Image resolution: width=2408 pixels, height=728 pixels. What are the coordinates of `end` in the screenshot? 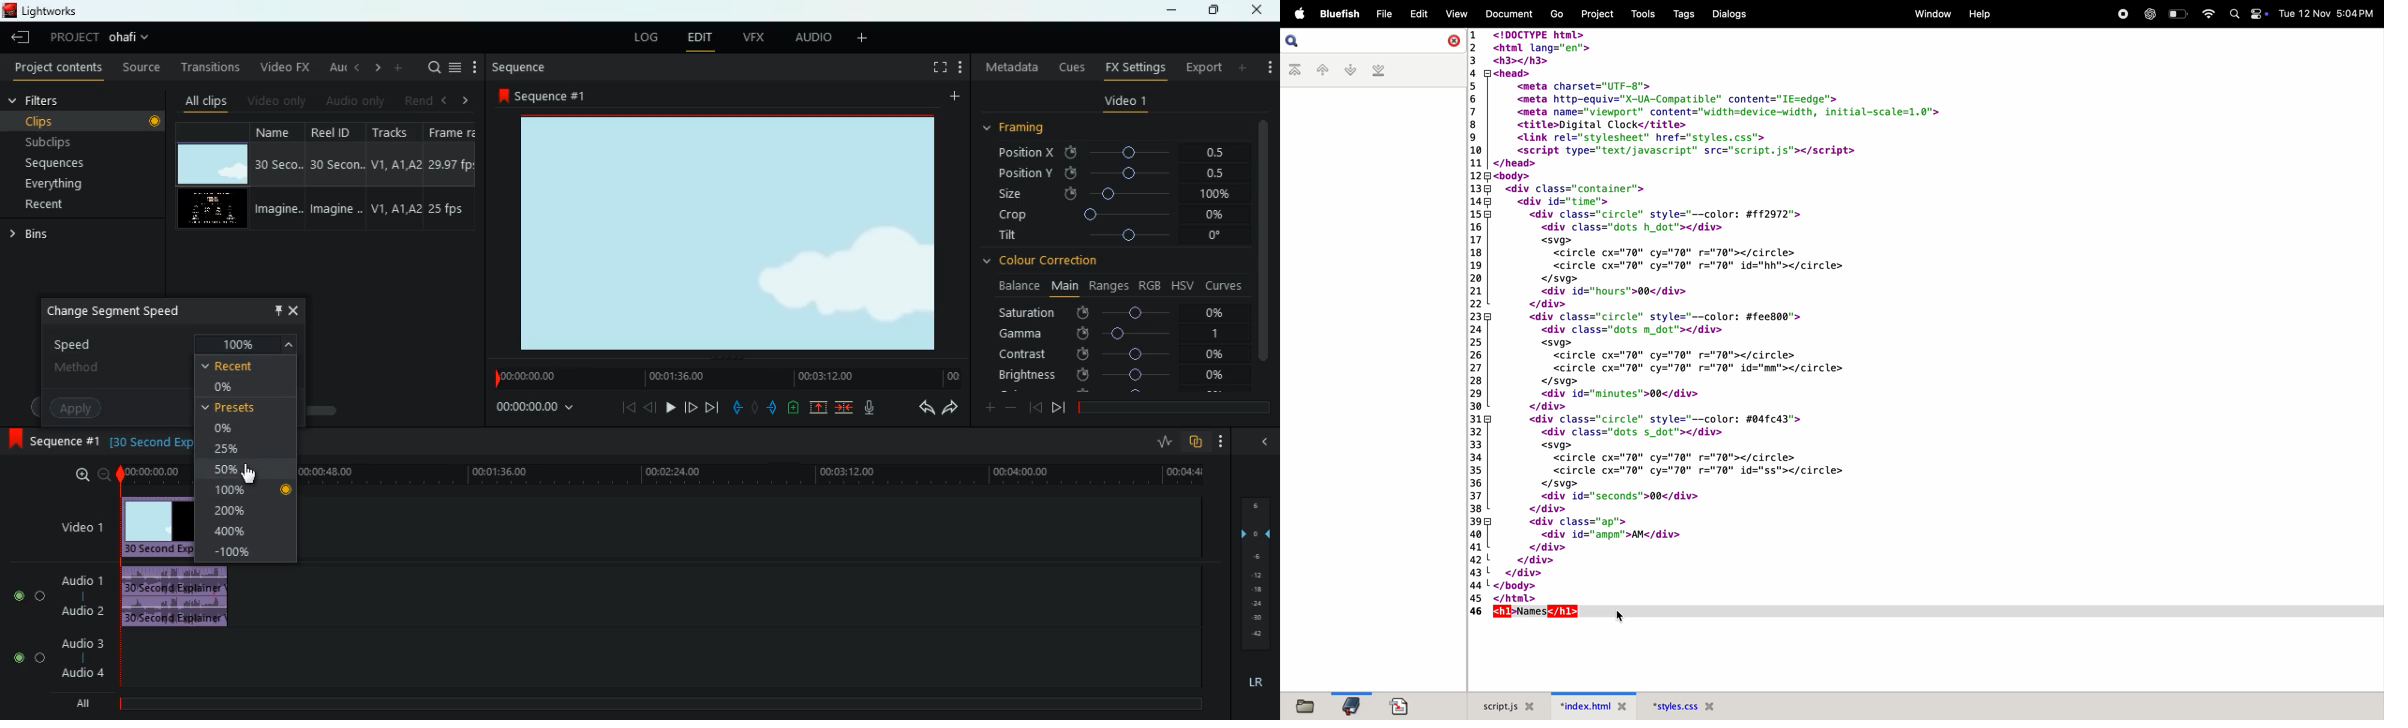 It's located at (1058, 407).